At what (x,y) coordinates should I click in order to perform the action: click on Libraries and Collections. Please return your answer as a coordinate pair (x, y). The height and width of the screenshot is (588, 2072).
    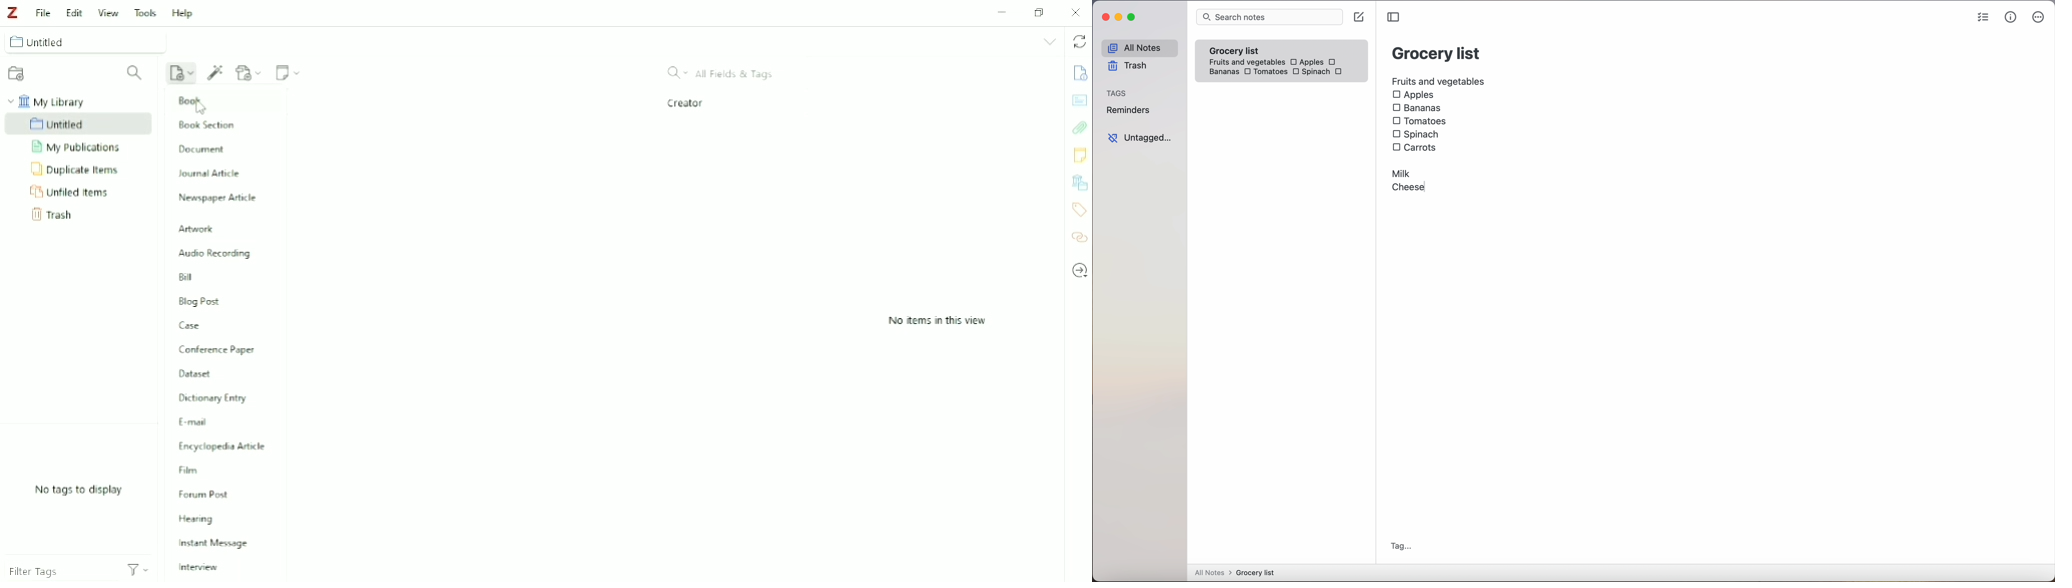
    Looking at the image, I should click on (1079, 182).